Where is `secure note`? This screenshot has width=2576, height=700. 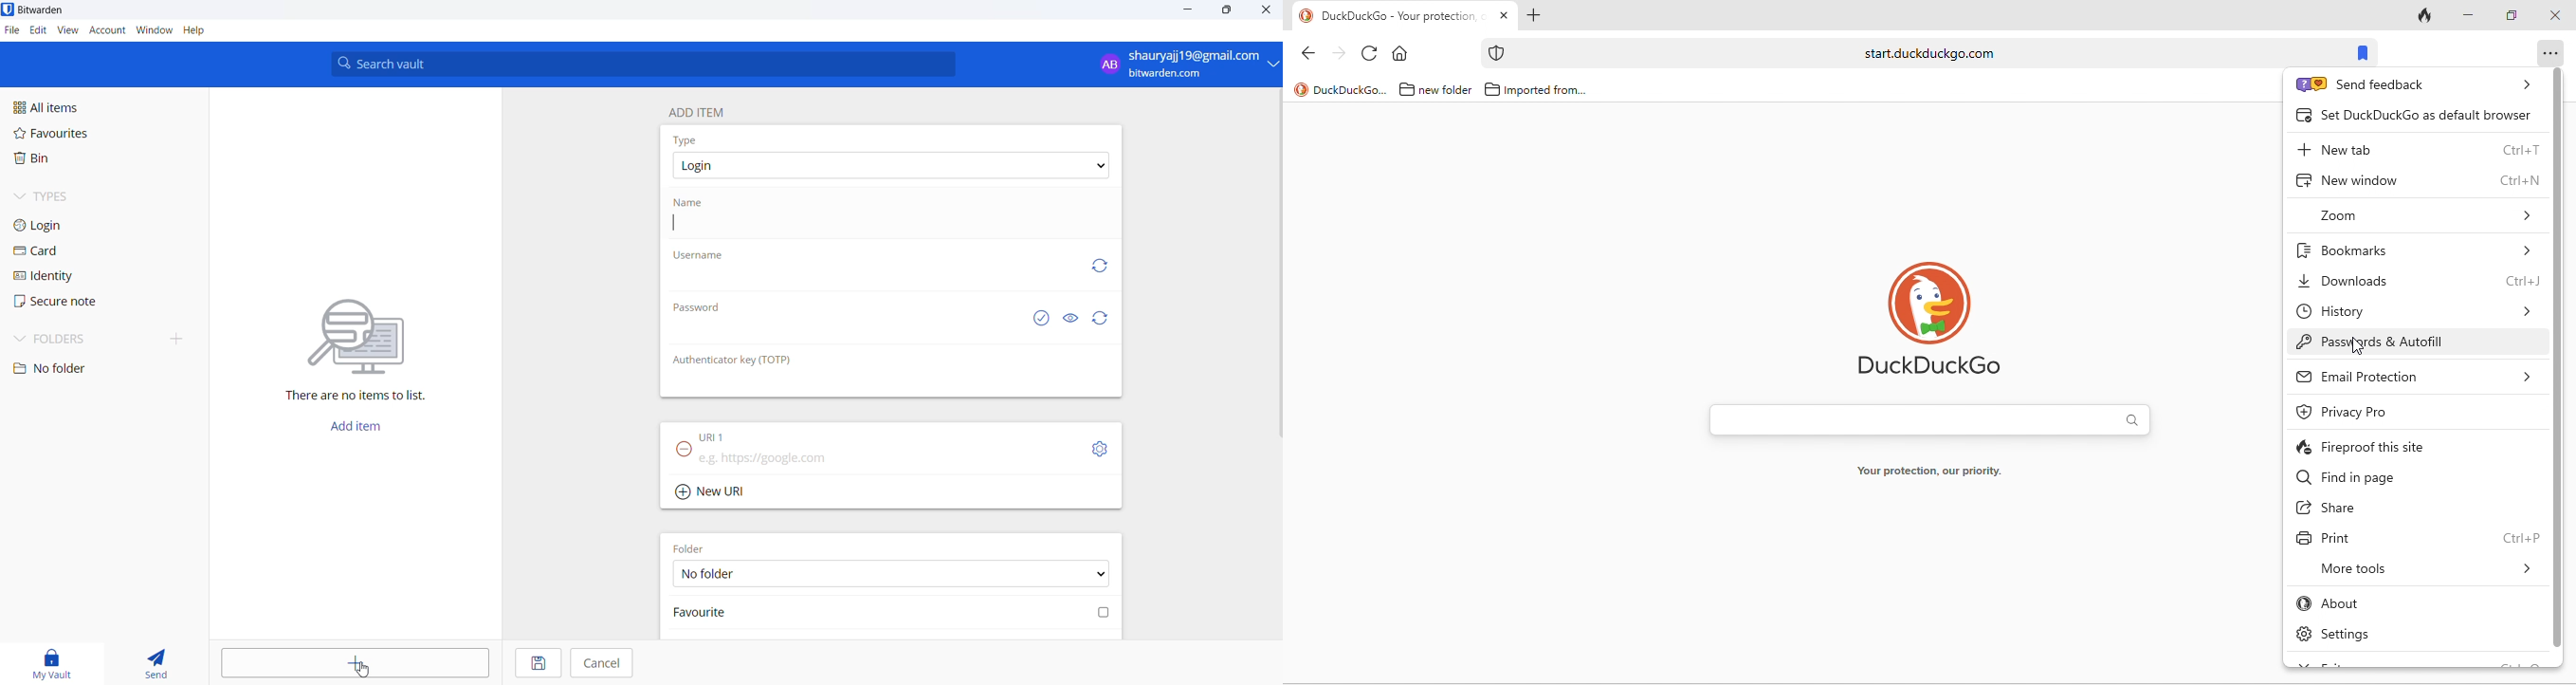
secure note is located at coordinates (72, 304).